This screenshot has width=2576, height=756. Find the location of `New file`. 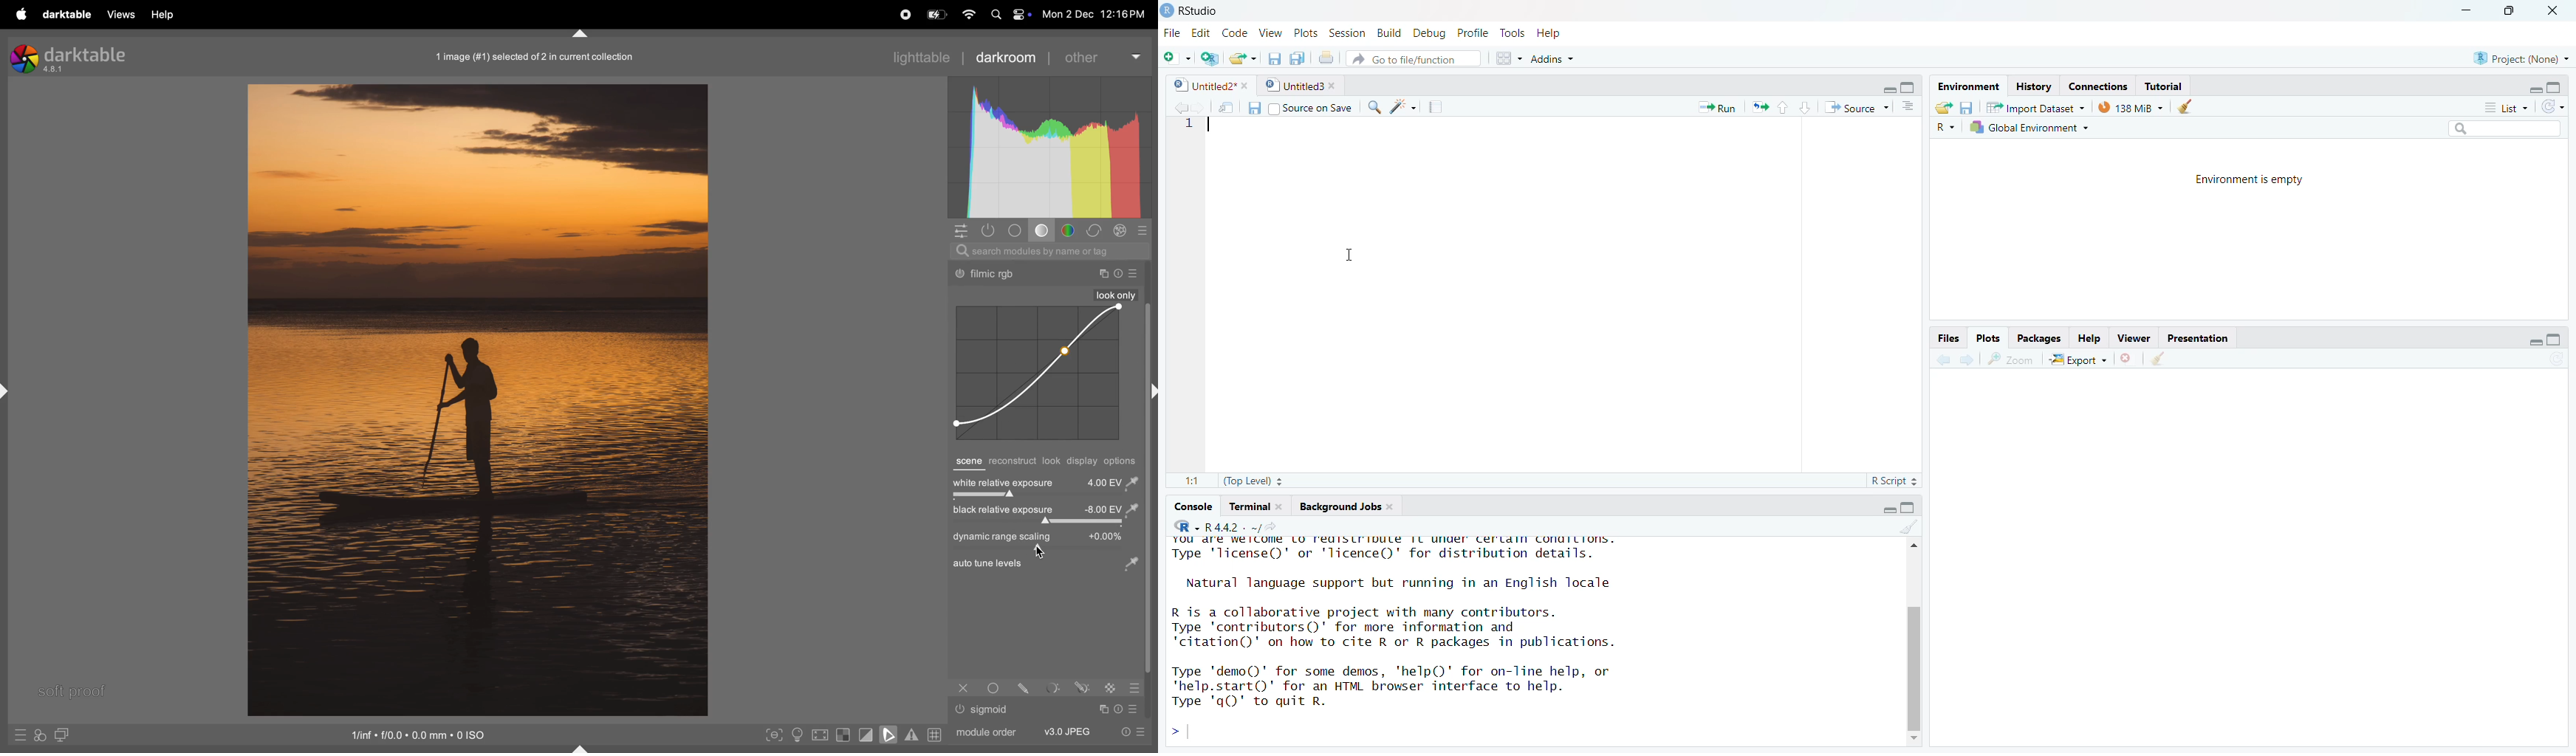

New file is located at coordinates (1174, 54).